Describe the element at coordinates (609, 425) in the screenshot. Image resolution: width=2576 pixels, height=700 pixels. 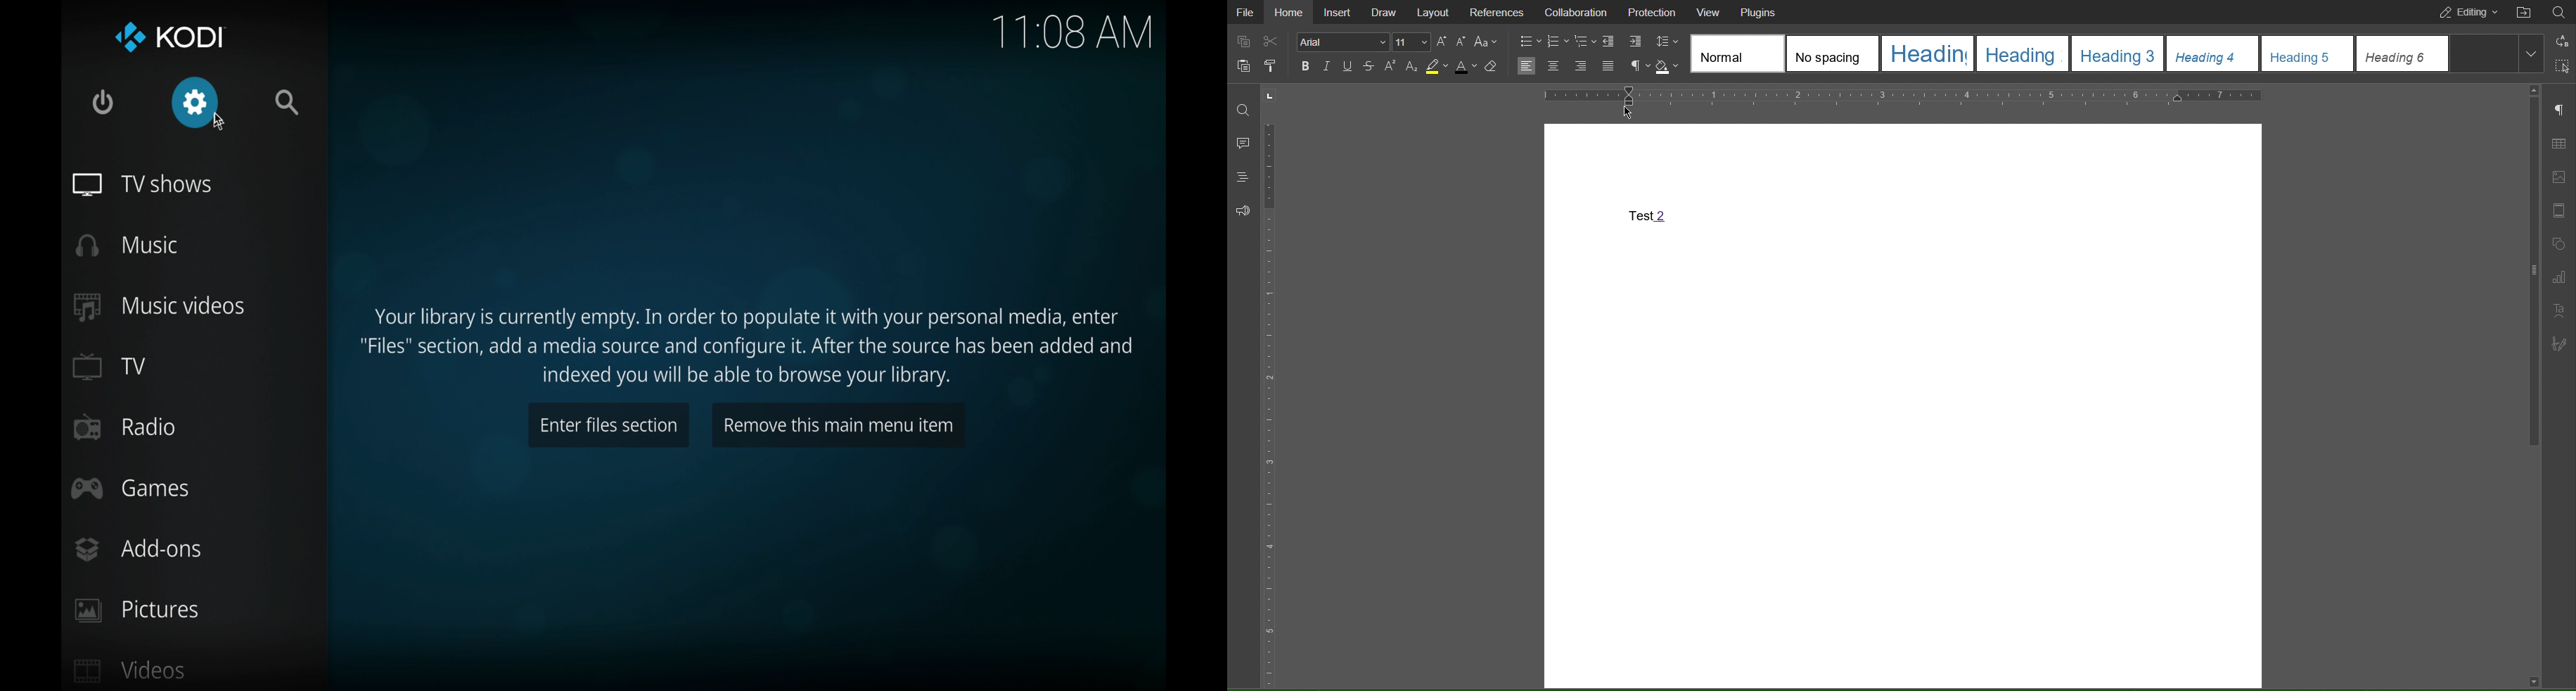
I see `enter files section` at that location.